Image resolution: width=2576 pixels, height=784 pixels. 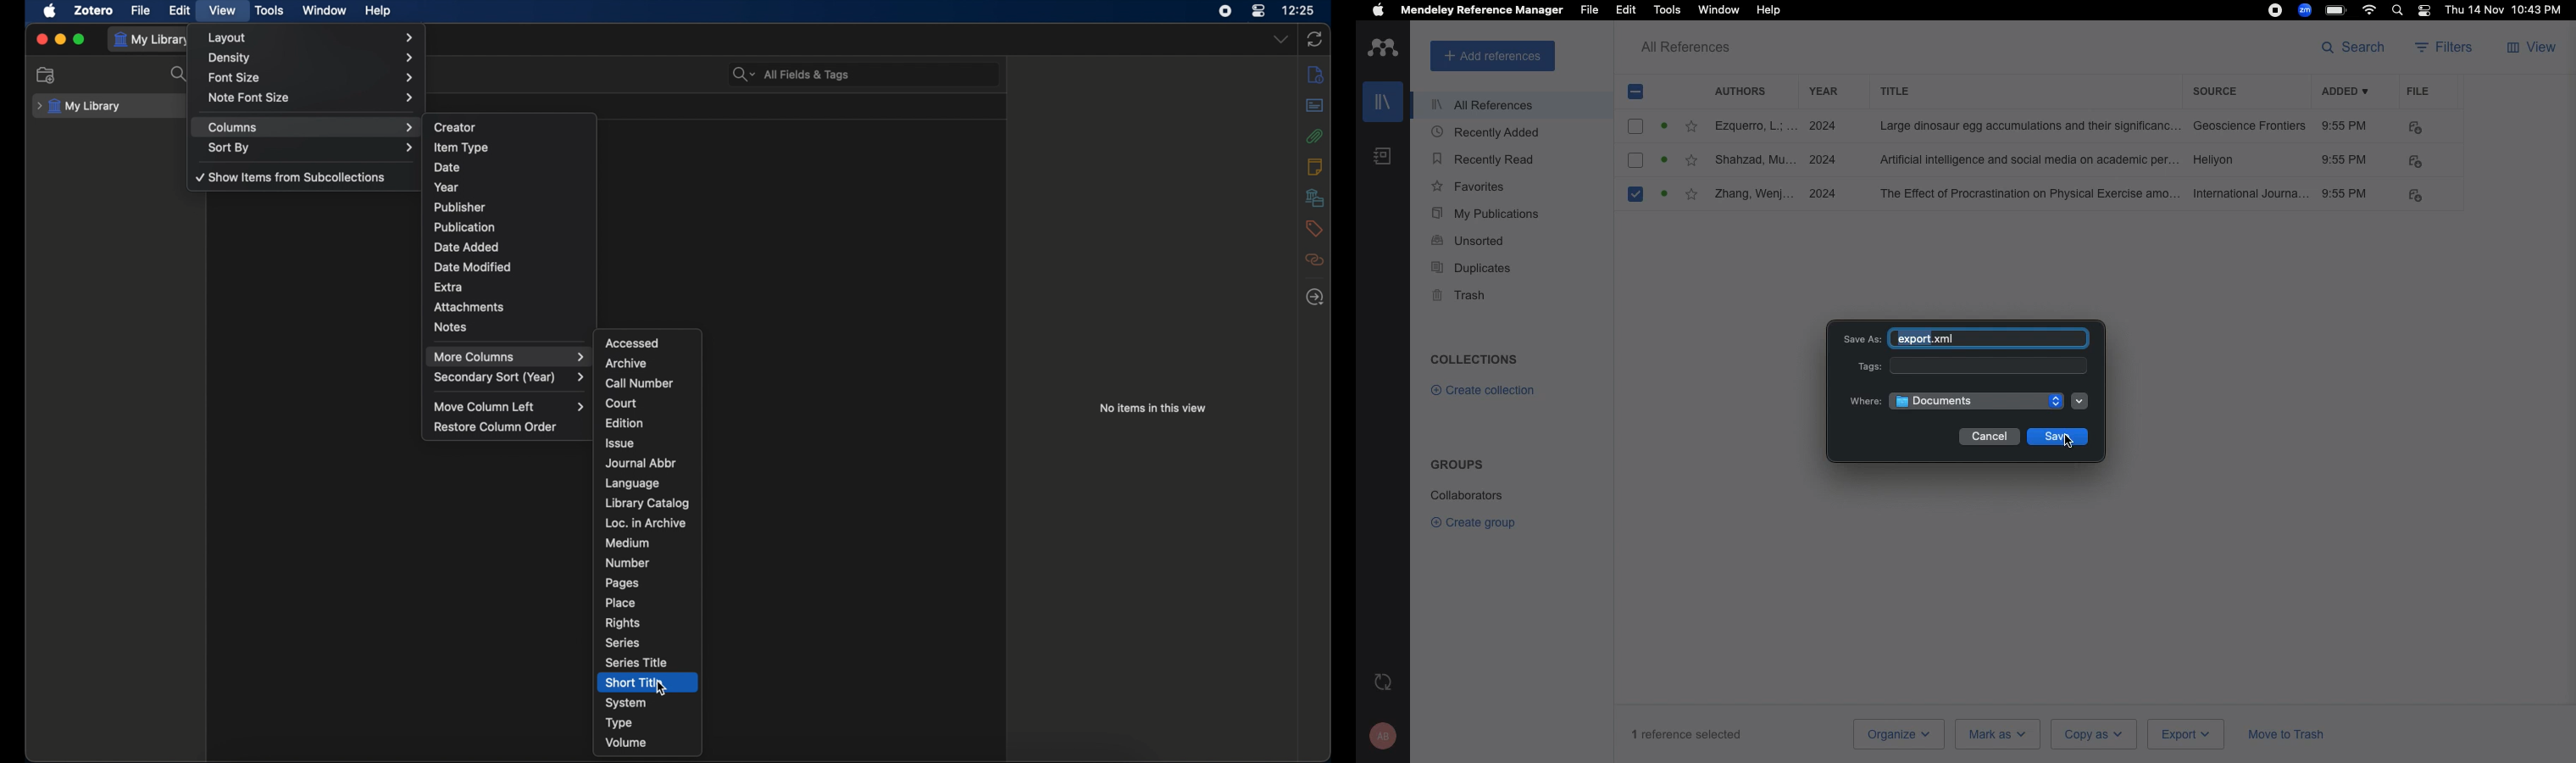 What do you see at coordinates (462, 148) in the screenshot?
I see `item type` at bounding box center [462, 148].